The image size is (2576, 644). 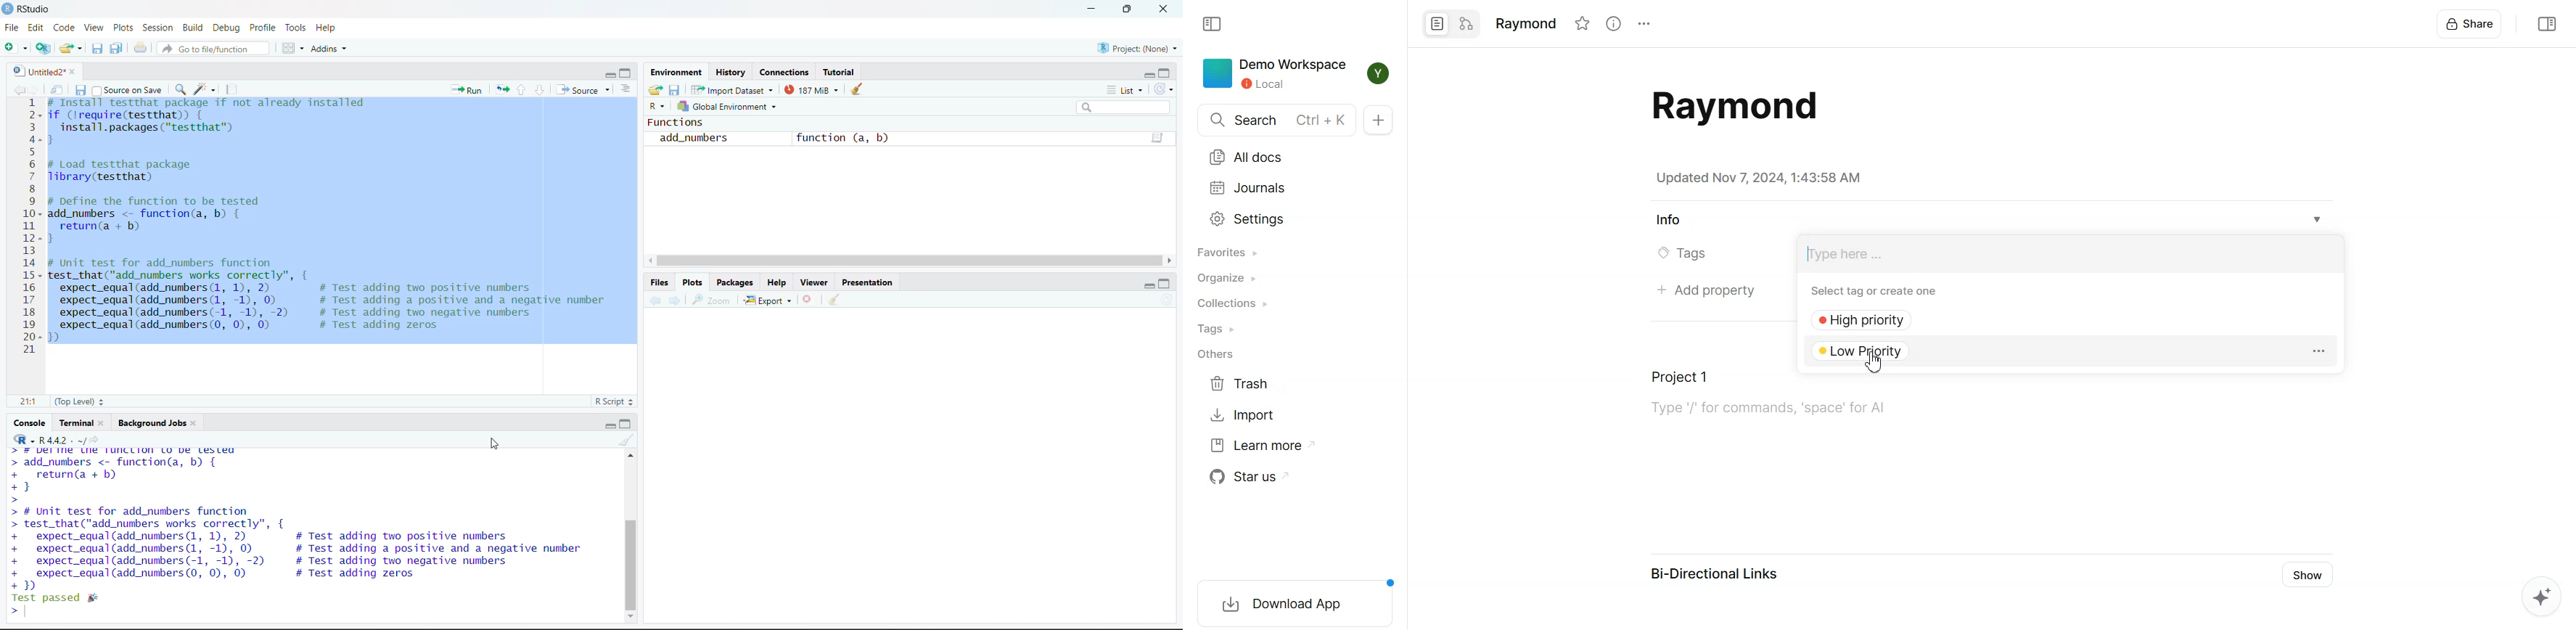 I want to click on View, so click(x=96, y=27).